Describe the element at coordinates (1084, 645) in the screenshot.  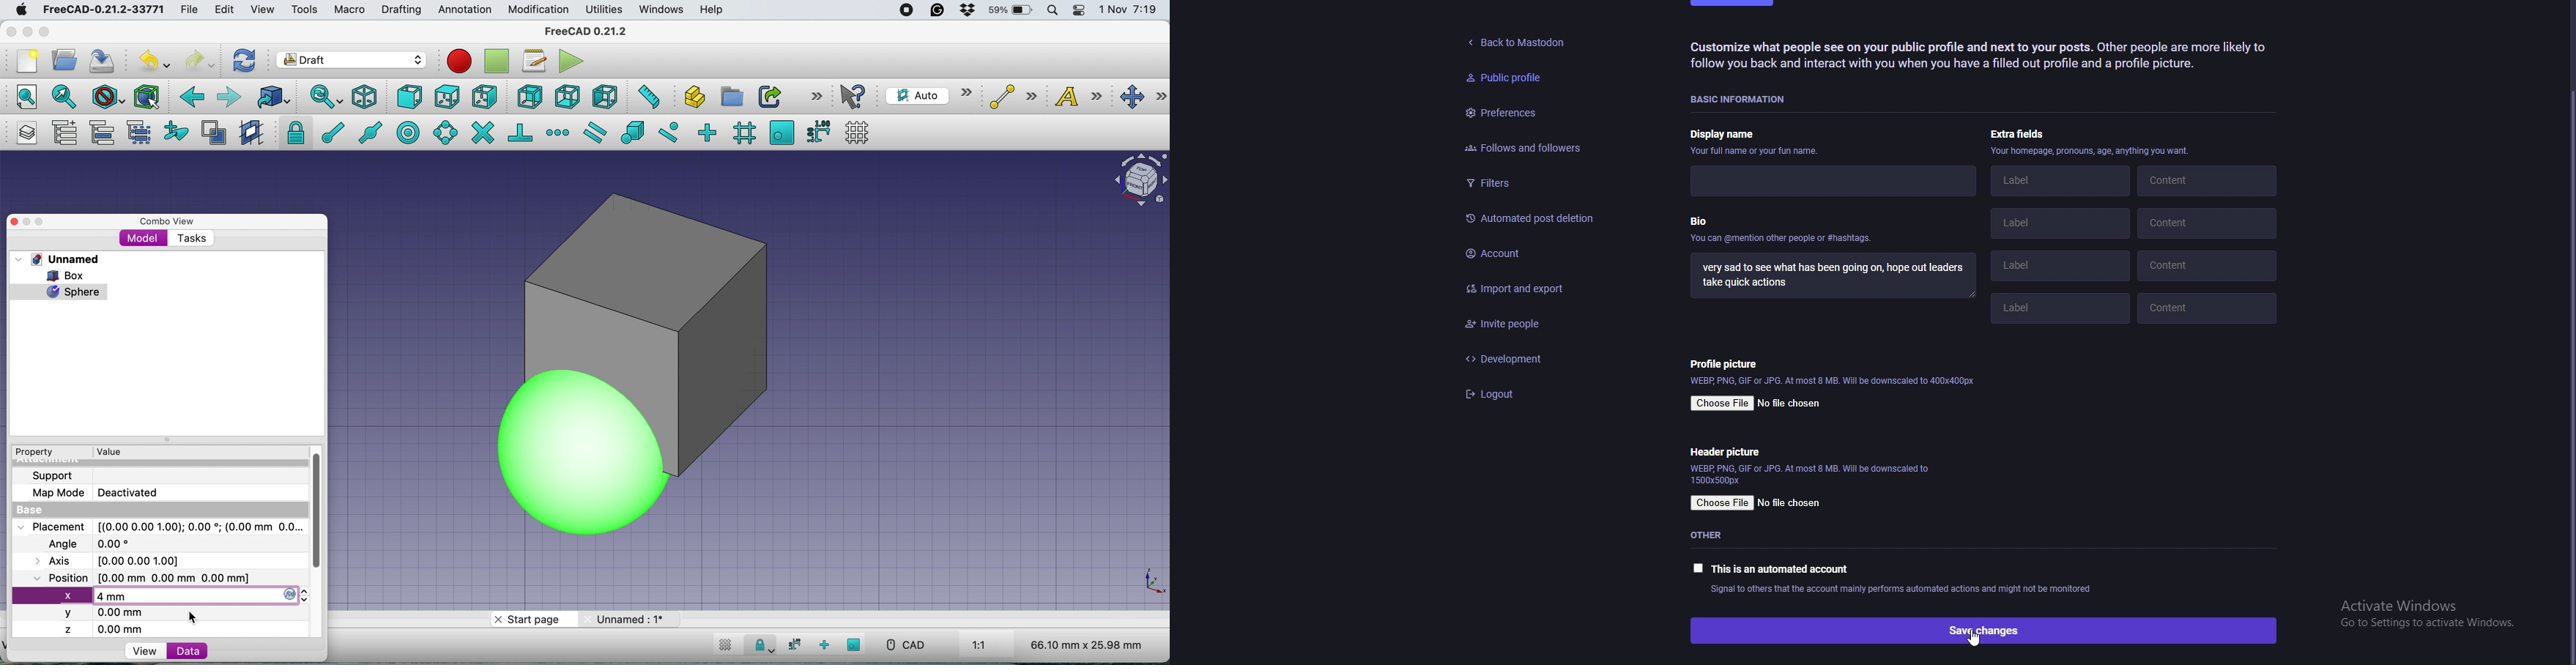
I see `dimensions` at that location.